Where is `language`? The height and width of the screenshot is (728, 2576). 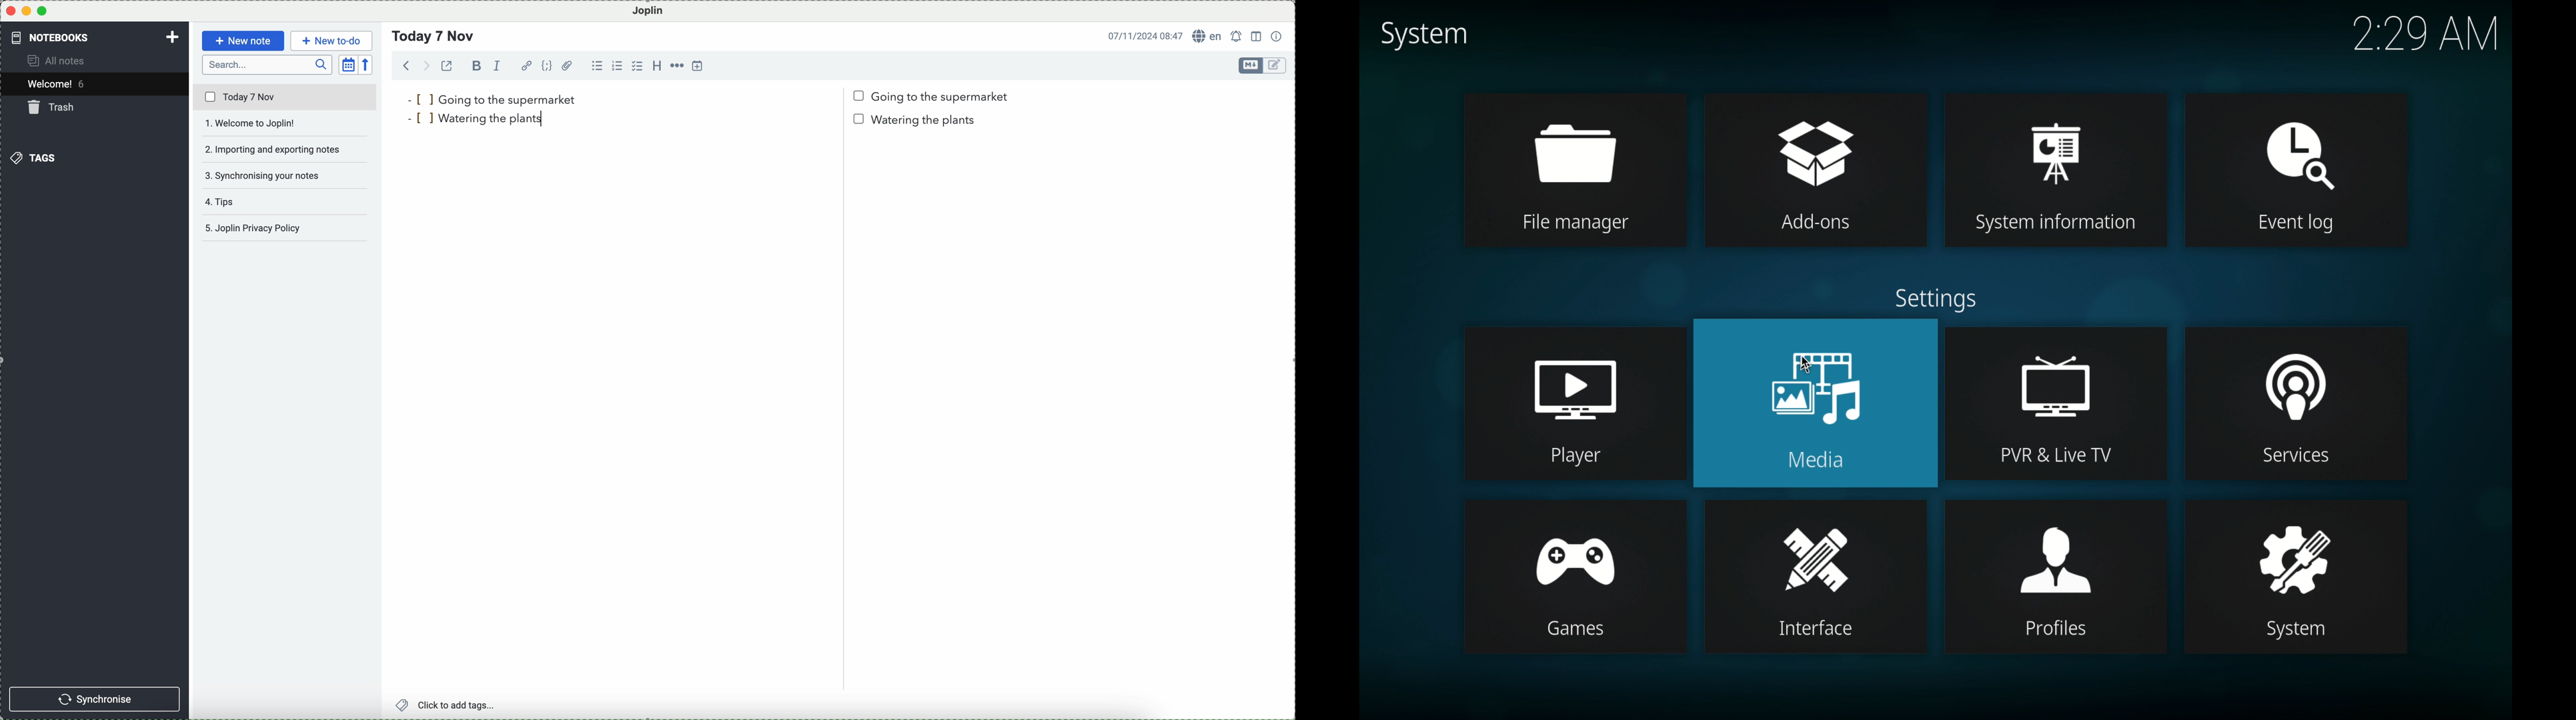
language is located at coordinates (1208, 35).